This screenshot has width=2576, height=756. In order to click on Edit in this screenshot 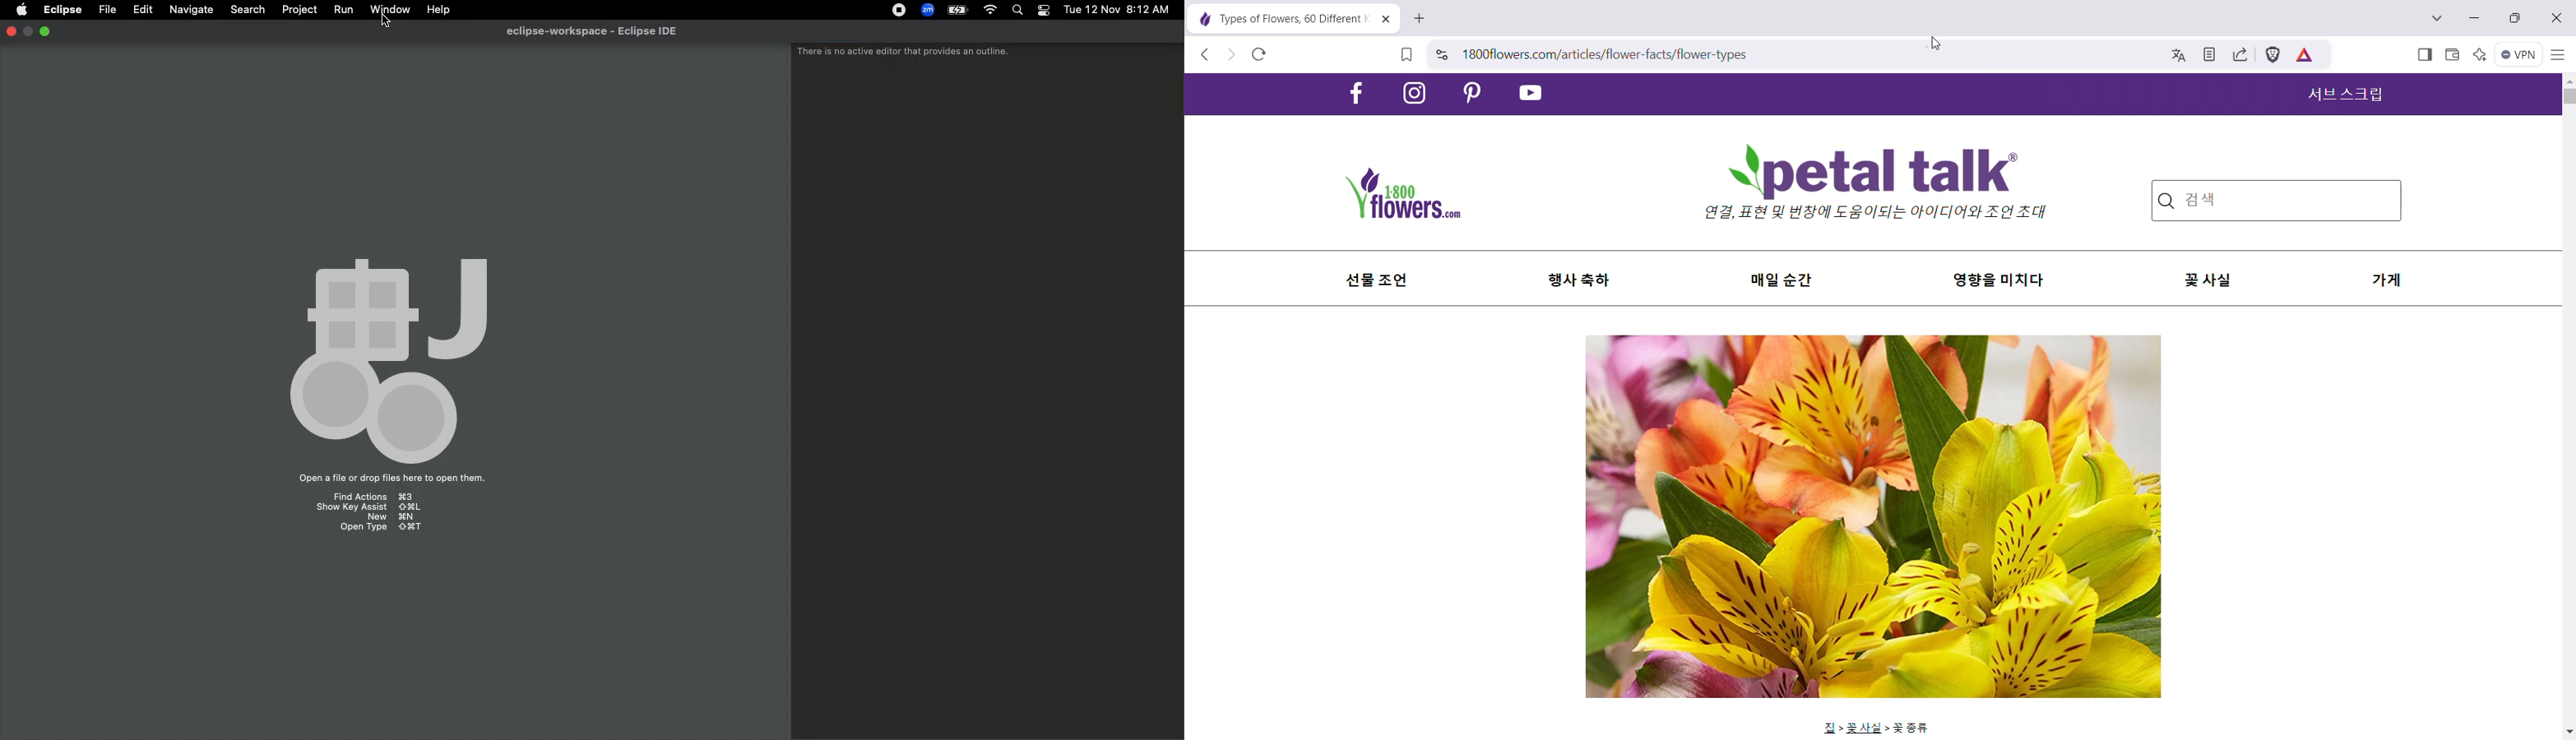, I will do `click(141, 8)`.